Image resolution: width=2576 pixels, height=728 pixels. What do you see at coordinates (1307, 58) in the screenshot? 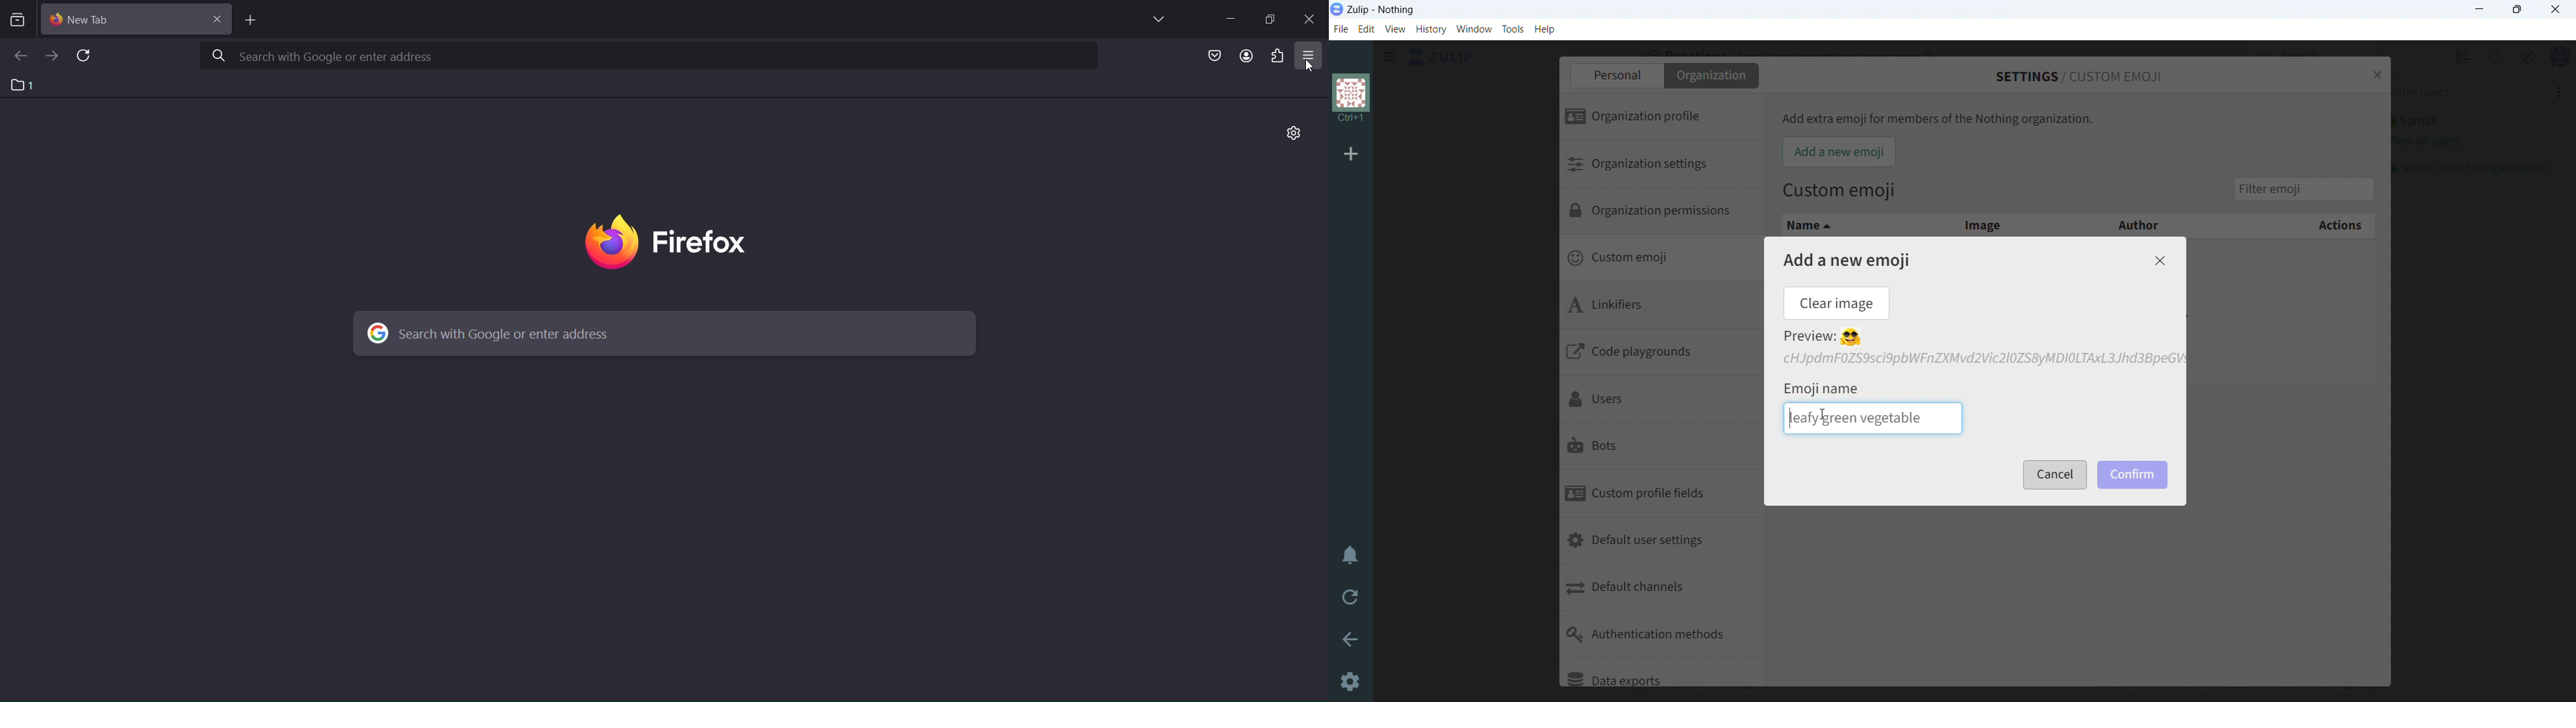
I see `open application tab` at bounding box center [1307, 58].